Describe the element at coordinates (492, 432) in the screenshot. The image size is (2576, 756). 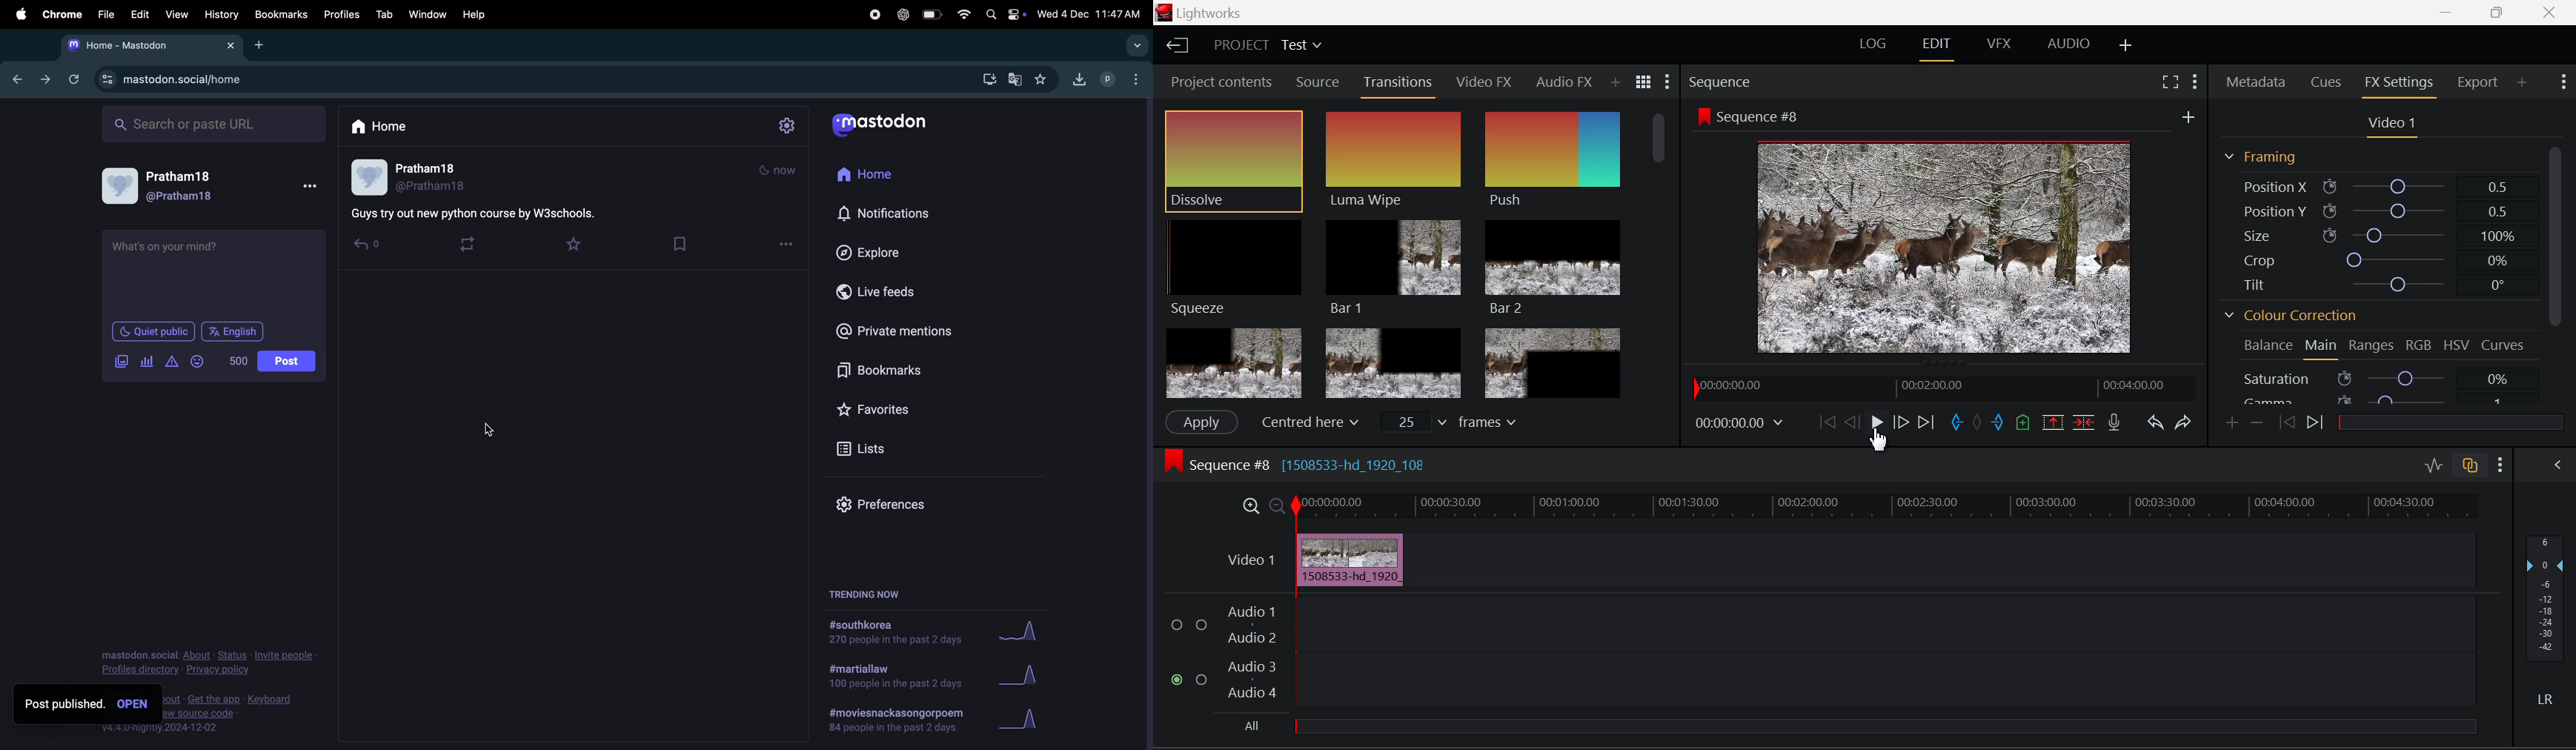
I see `cursor` at that location.